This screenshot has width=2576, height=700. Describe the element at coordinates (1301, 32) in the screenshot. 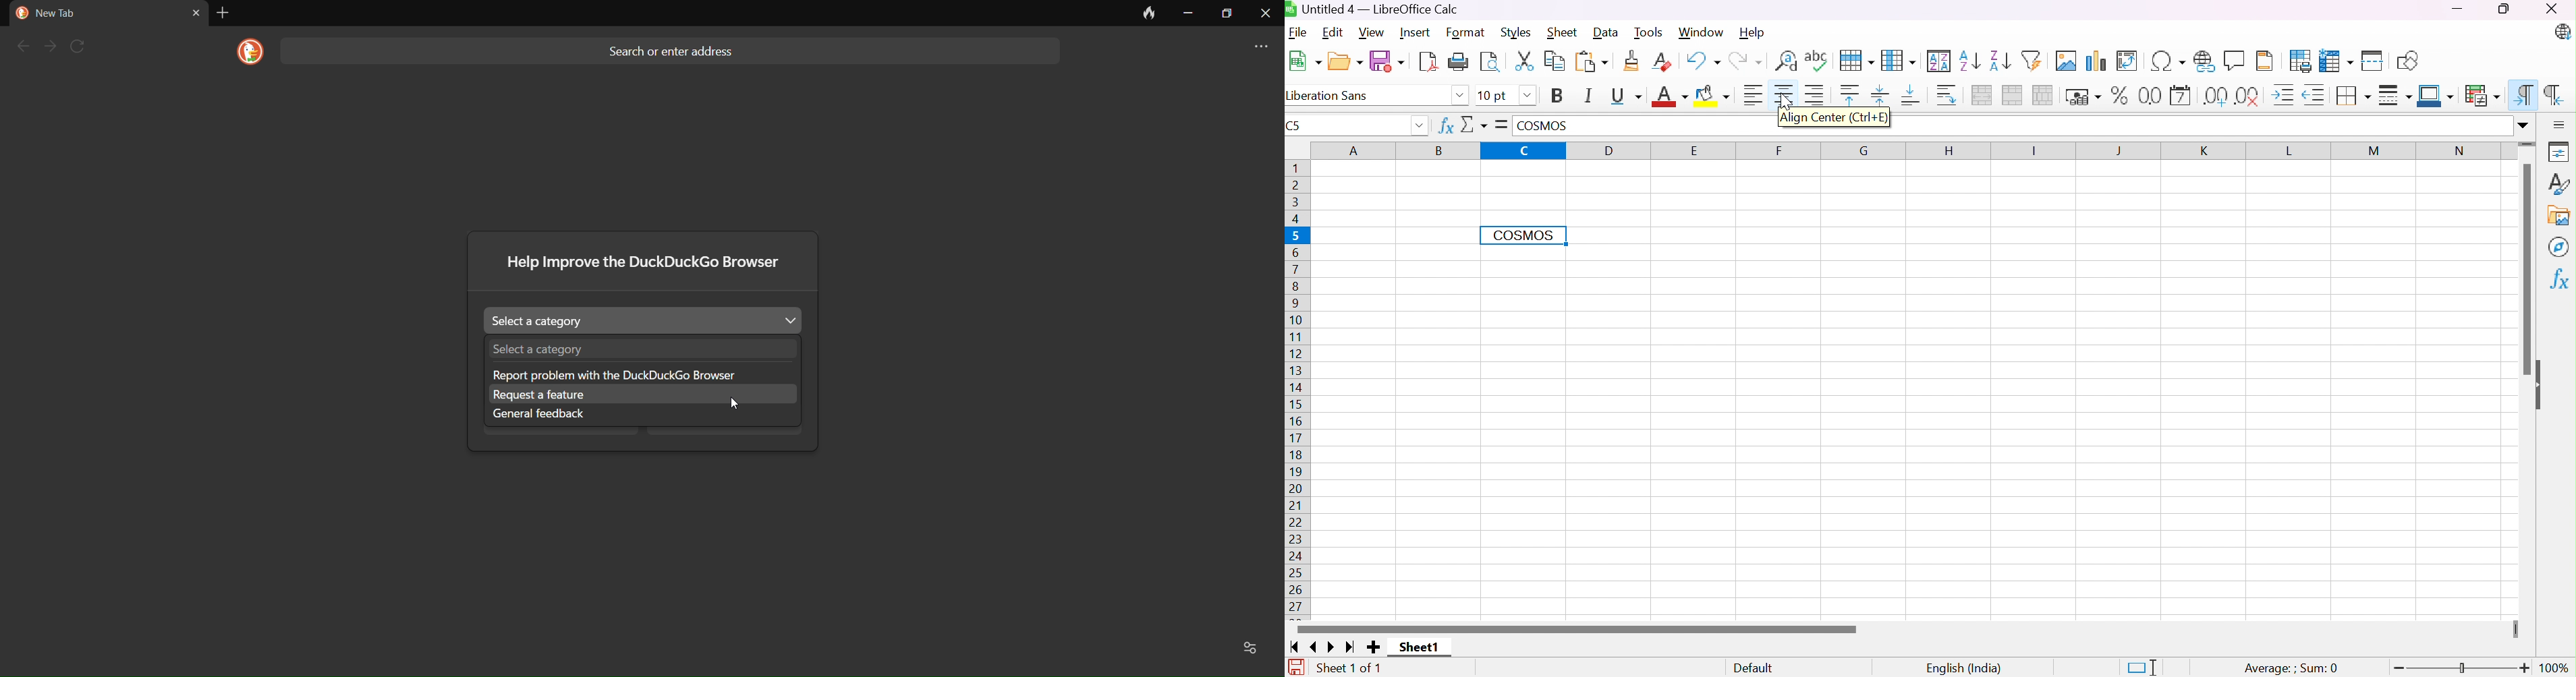

I see `File` at that location.